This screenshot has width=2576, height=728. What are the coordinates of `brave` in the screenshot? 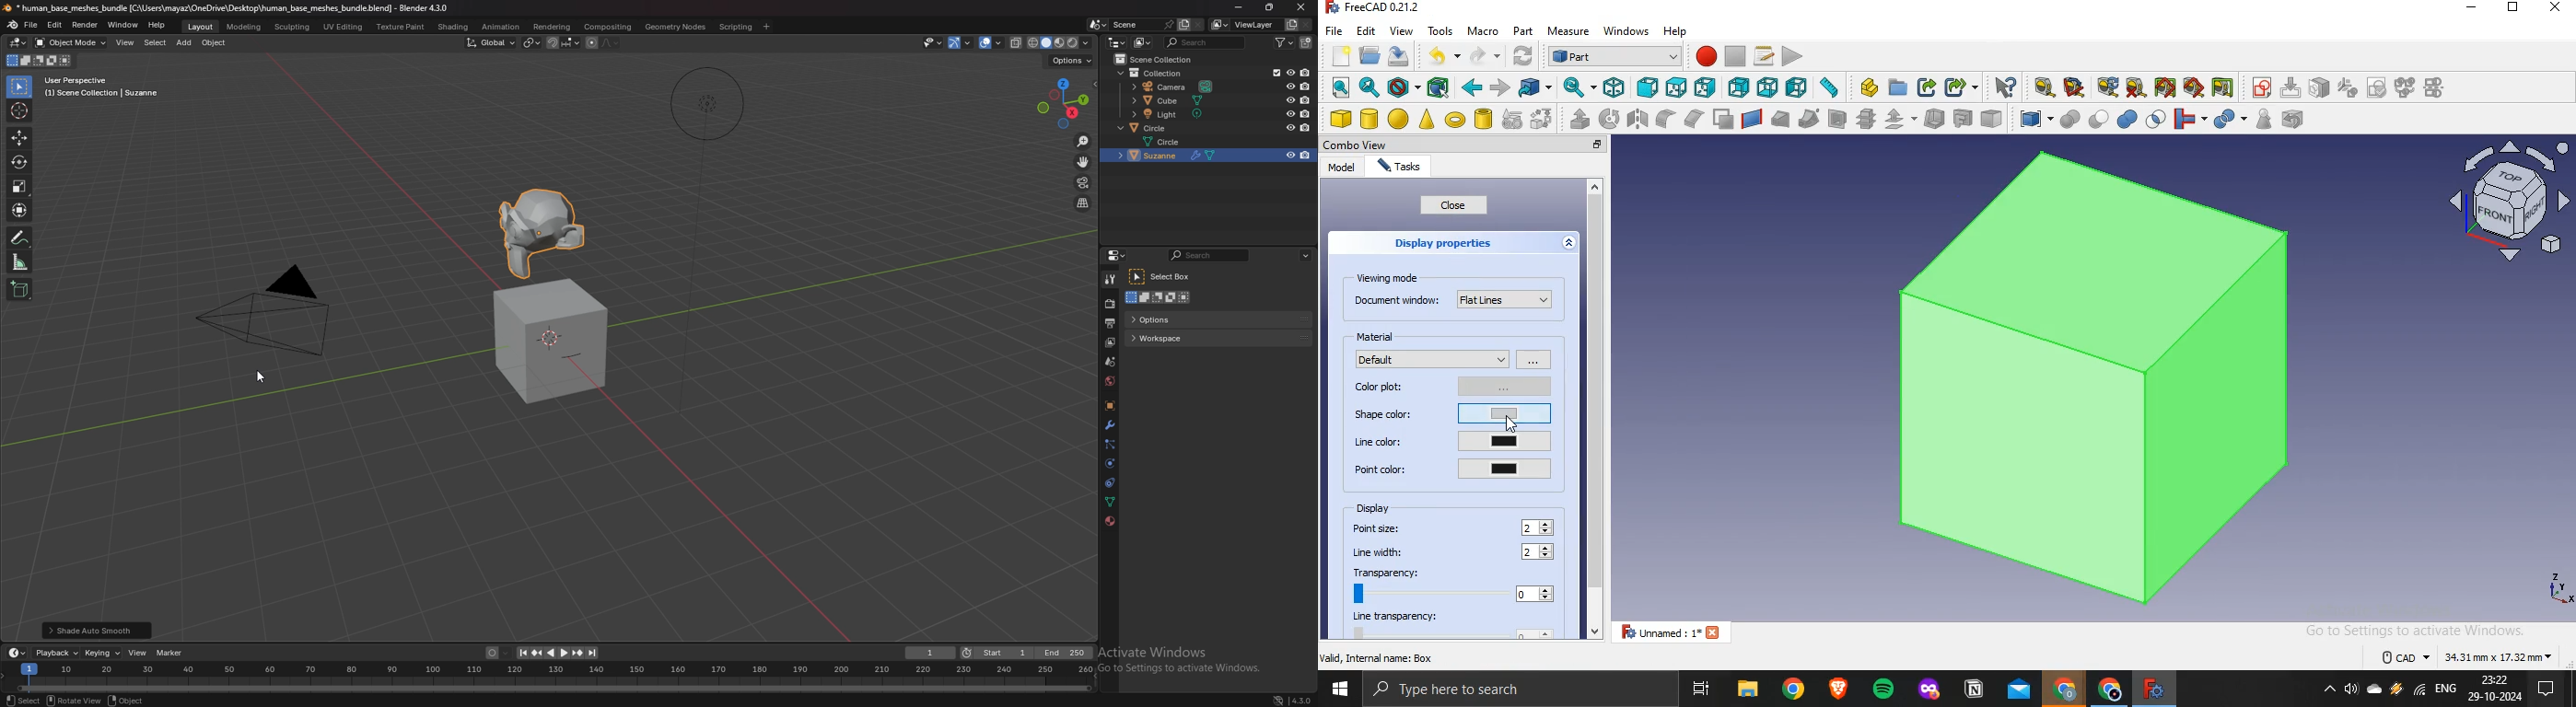 It's located at (1838, 688).